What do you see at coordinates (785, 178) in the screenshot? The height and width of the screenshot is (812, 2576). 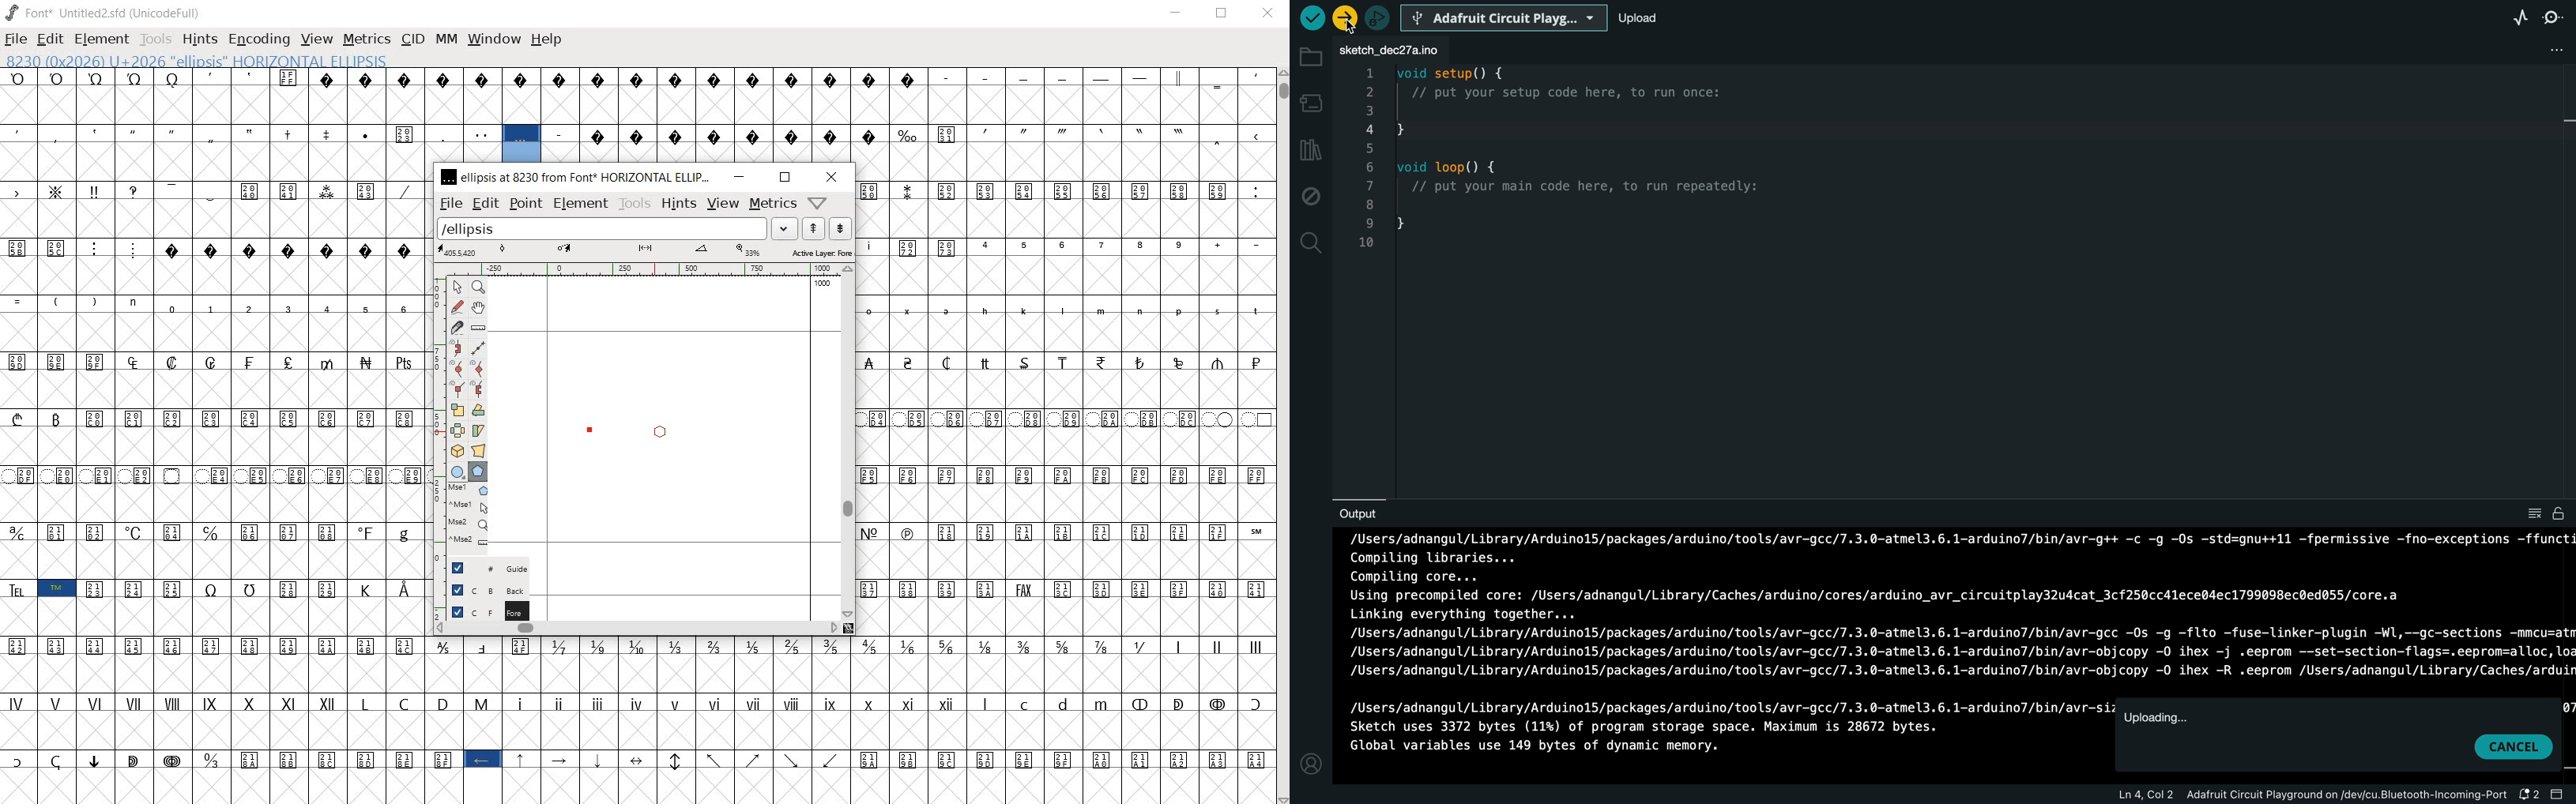 I see `restore` at bounding box center [785, 178].